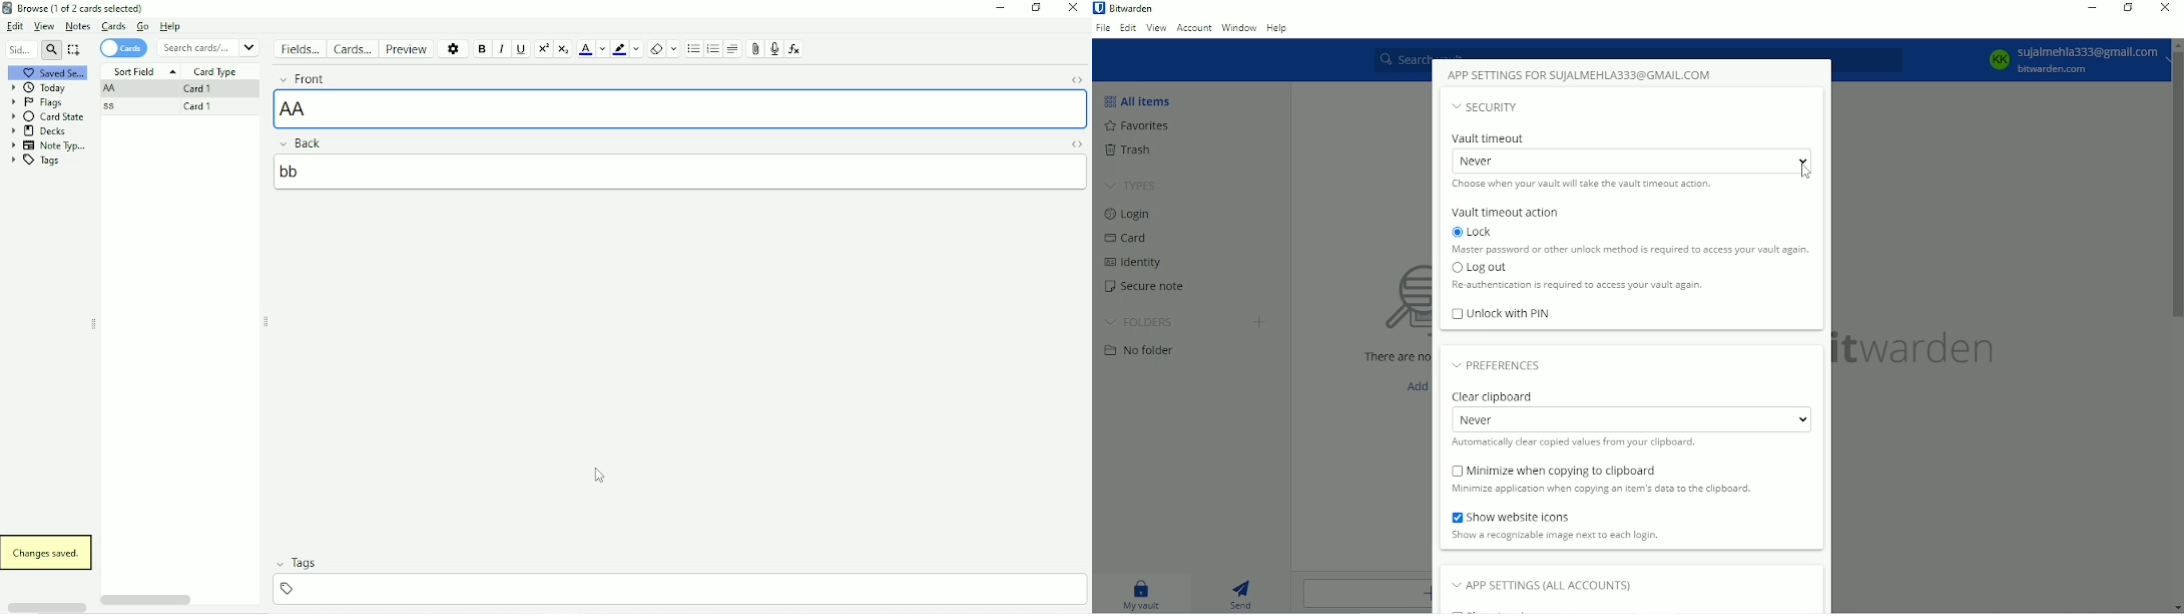 Image resolution: width=2184 pixels, height=616 pixels. What do you see at coordinates (1582, 75) in the screenshot?
I see `App settings for SUJALMEHLA333@GMAIL.COM` at bounding box center [1582, 75].